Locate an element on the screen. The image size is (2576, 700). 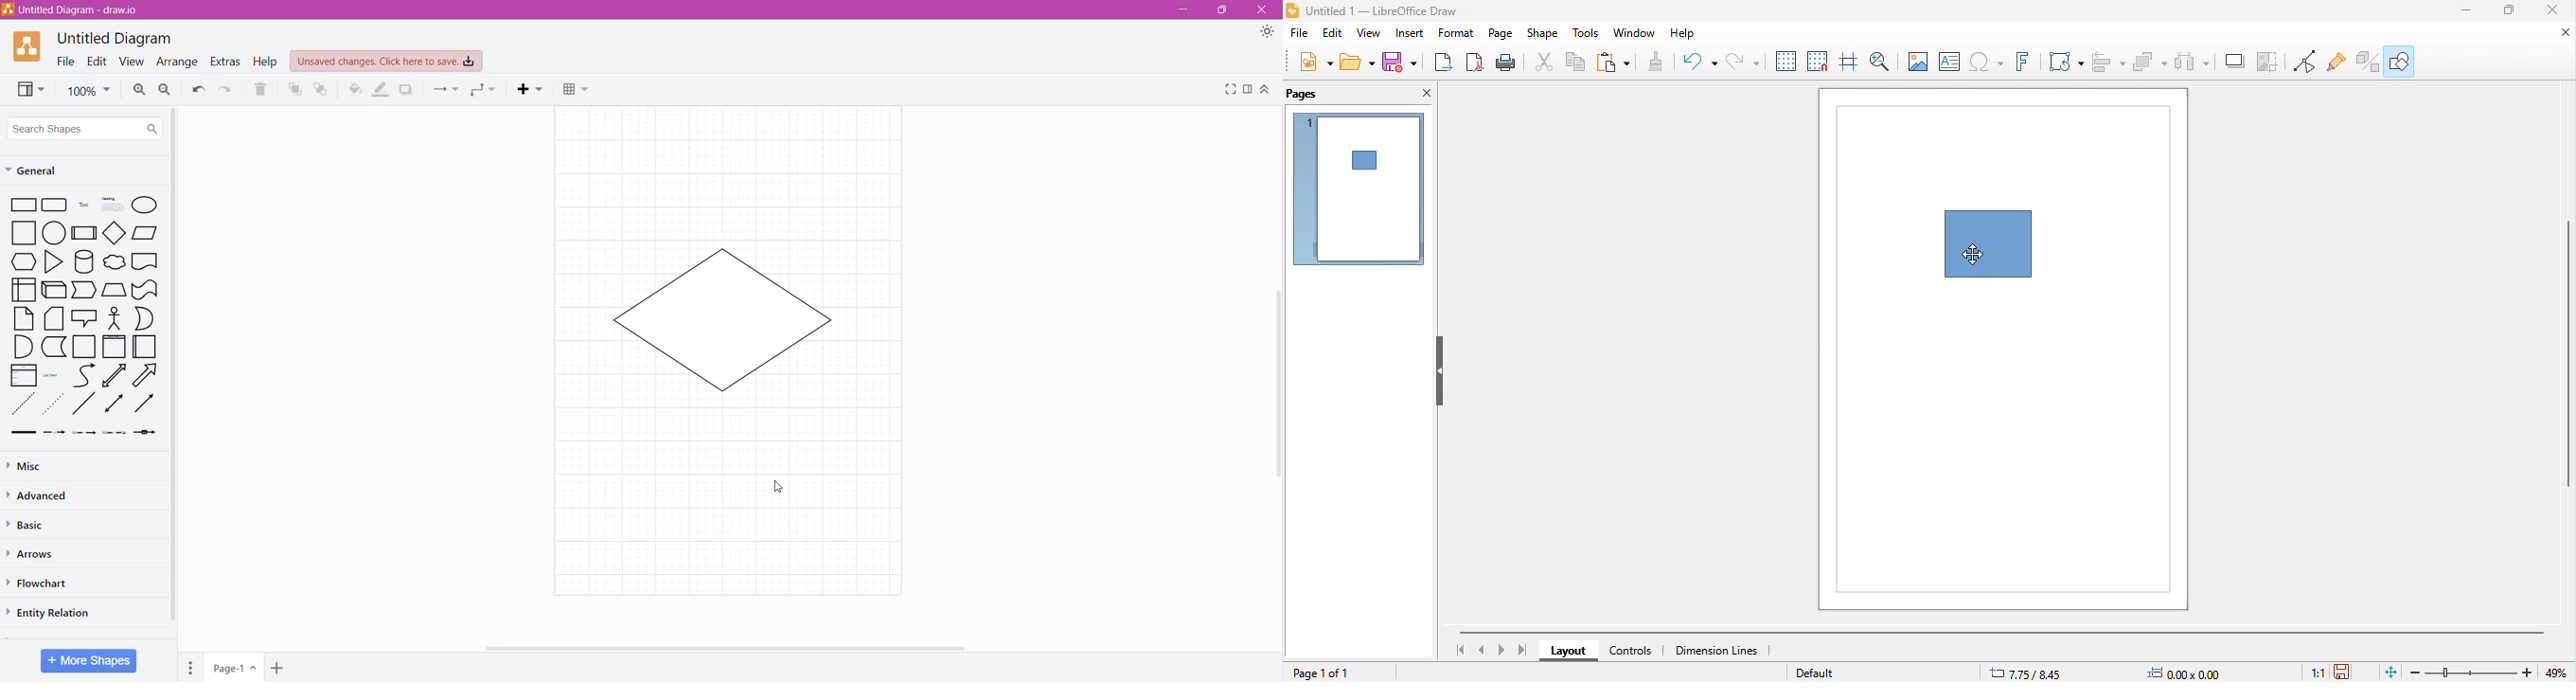
untitled 1- libre office draw is located at coordinates (1391, 11).